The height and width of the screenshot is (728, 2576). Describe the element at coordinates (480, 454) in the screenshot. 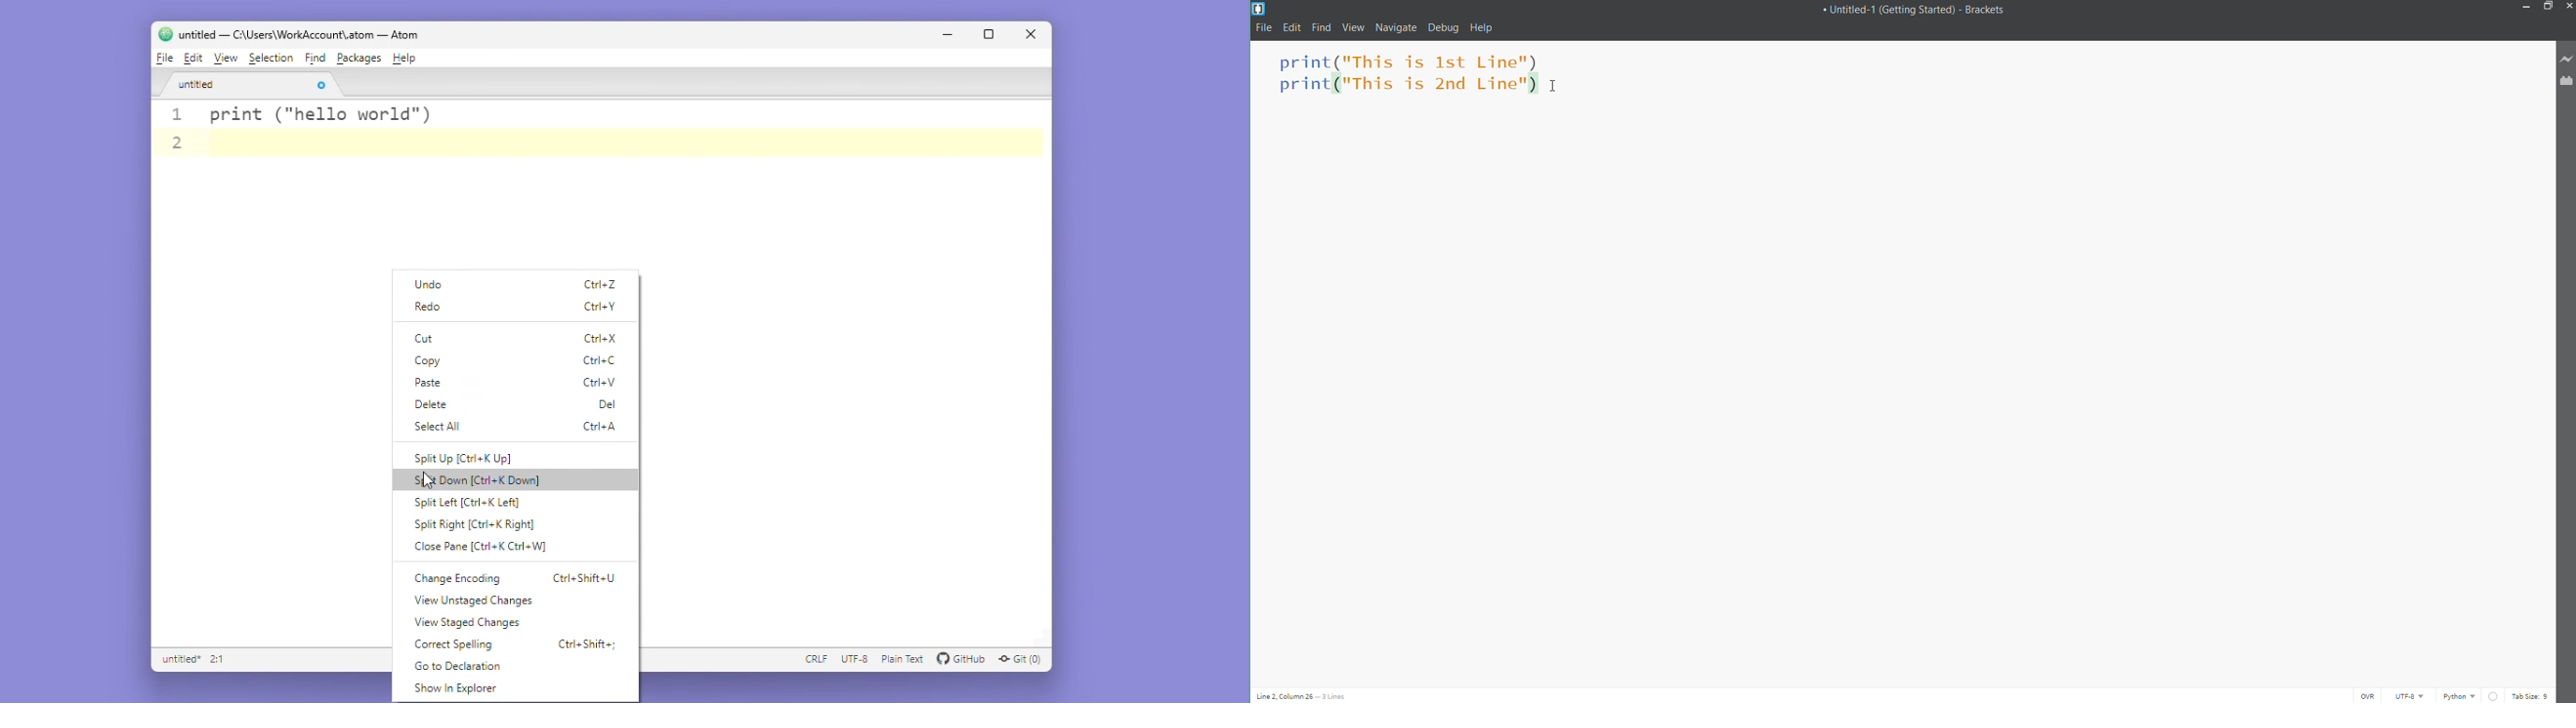

I see `Split up` at that location.